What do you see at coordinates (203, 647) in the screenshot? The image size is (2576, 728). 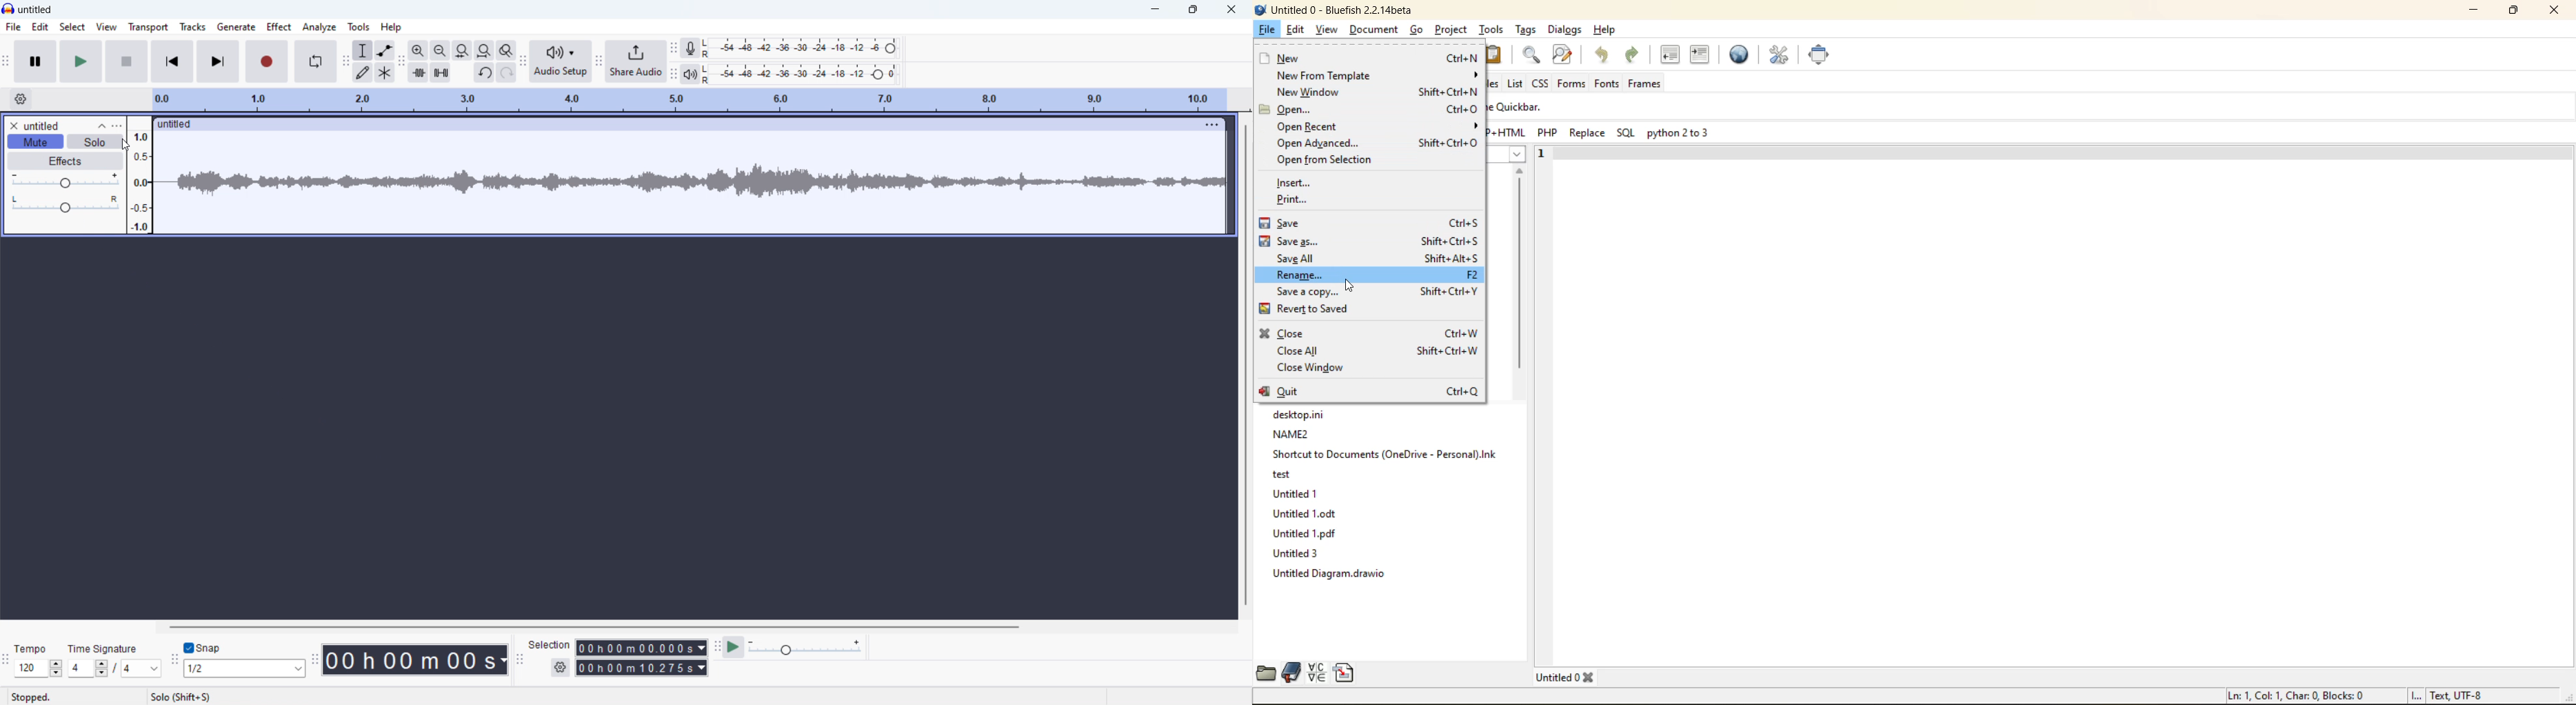 I see `toggle snap` at bounding box center [203, 647].